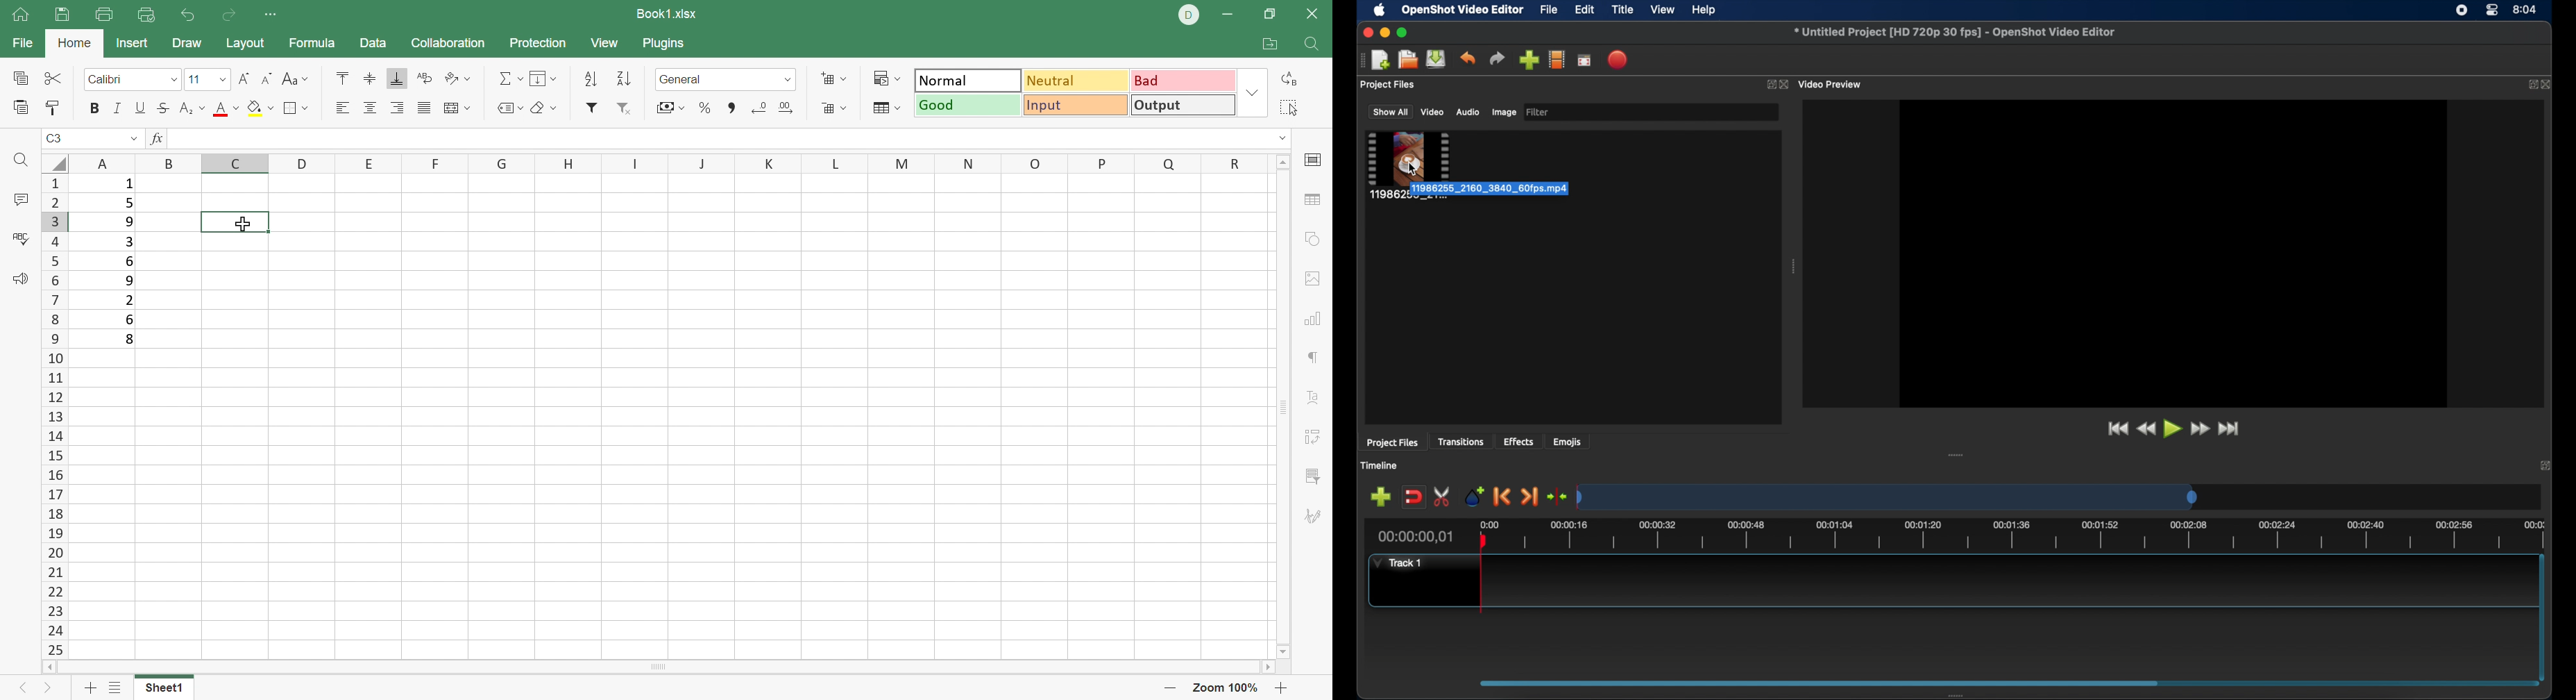  Describe the element at coordinates (2173, 253) in the screenshot. I see `video preview` at that location.